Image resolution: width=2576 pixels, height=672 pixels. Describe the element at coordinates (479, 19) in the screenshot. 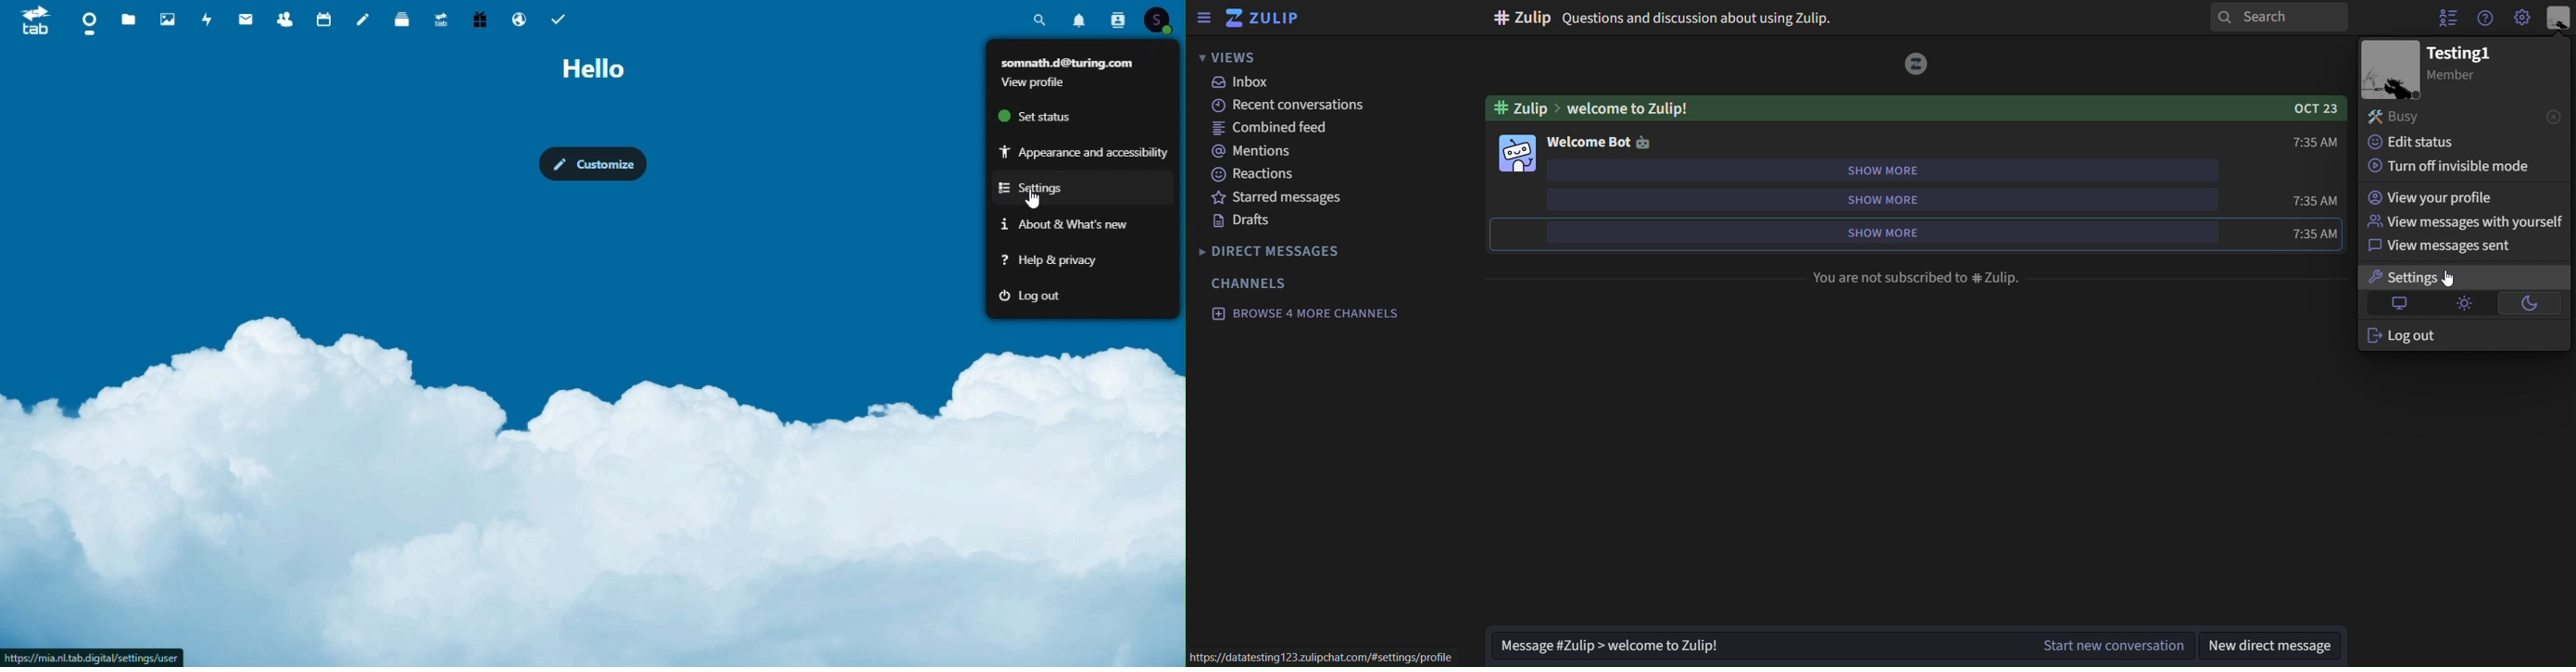

I see `Free trial` at that location.